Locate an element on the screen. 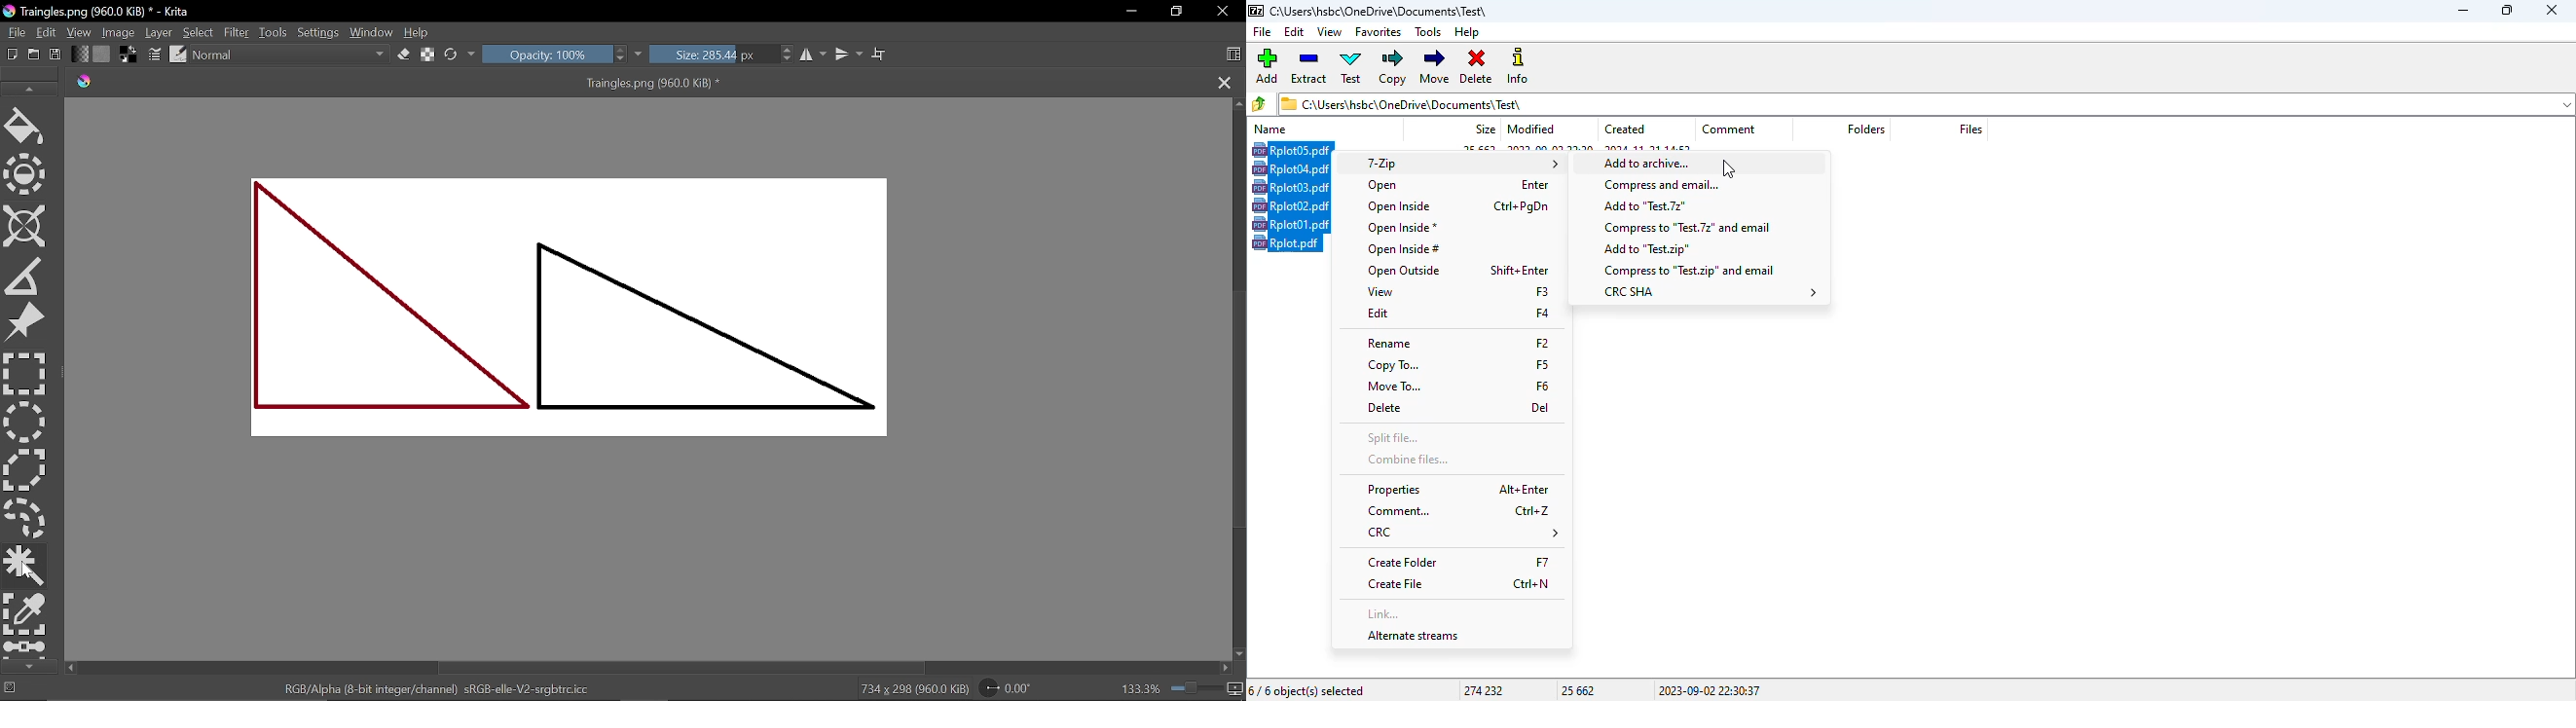 The height and width of the screenshot is (728, 2576). Current Image is located at coordinates (578, 313).